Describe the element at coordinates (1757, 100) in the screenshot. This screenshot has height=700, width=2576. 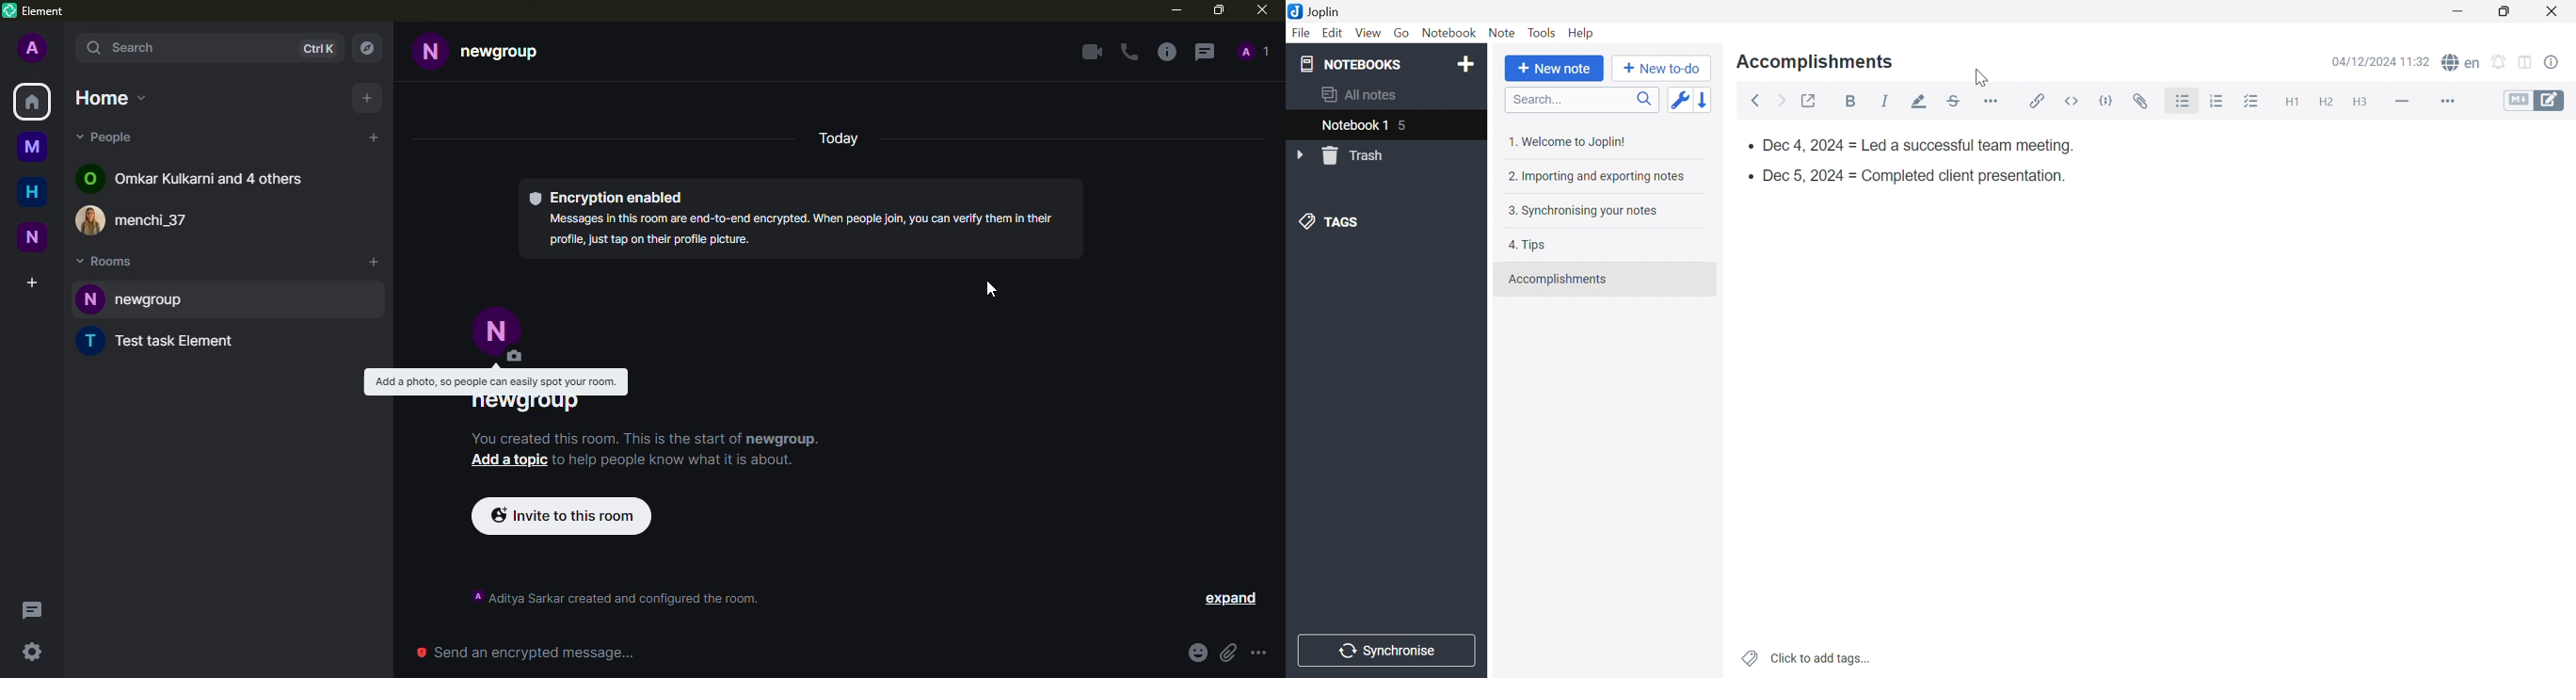
I see `Back` at that location.